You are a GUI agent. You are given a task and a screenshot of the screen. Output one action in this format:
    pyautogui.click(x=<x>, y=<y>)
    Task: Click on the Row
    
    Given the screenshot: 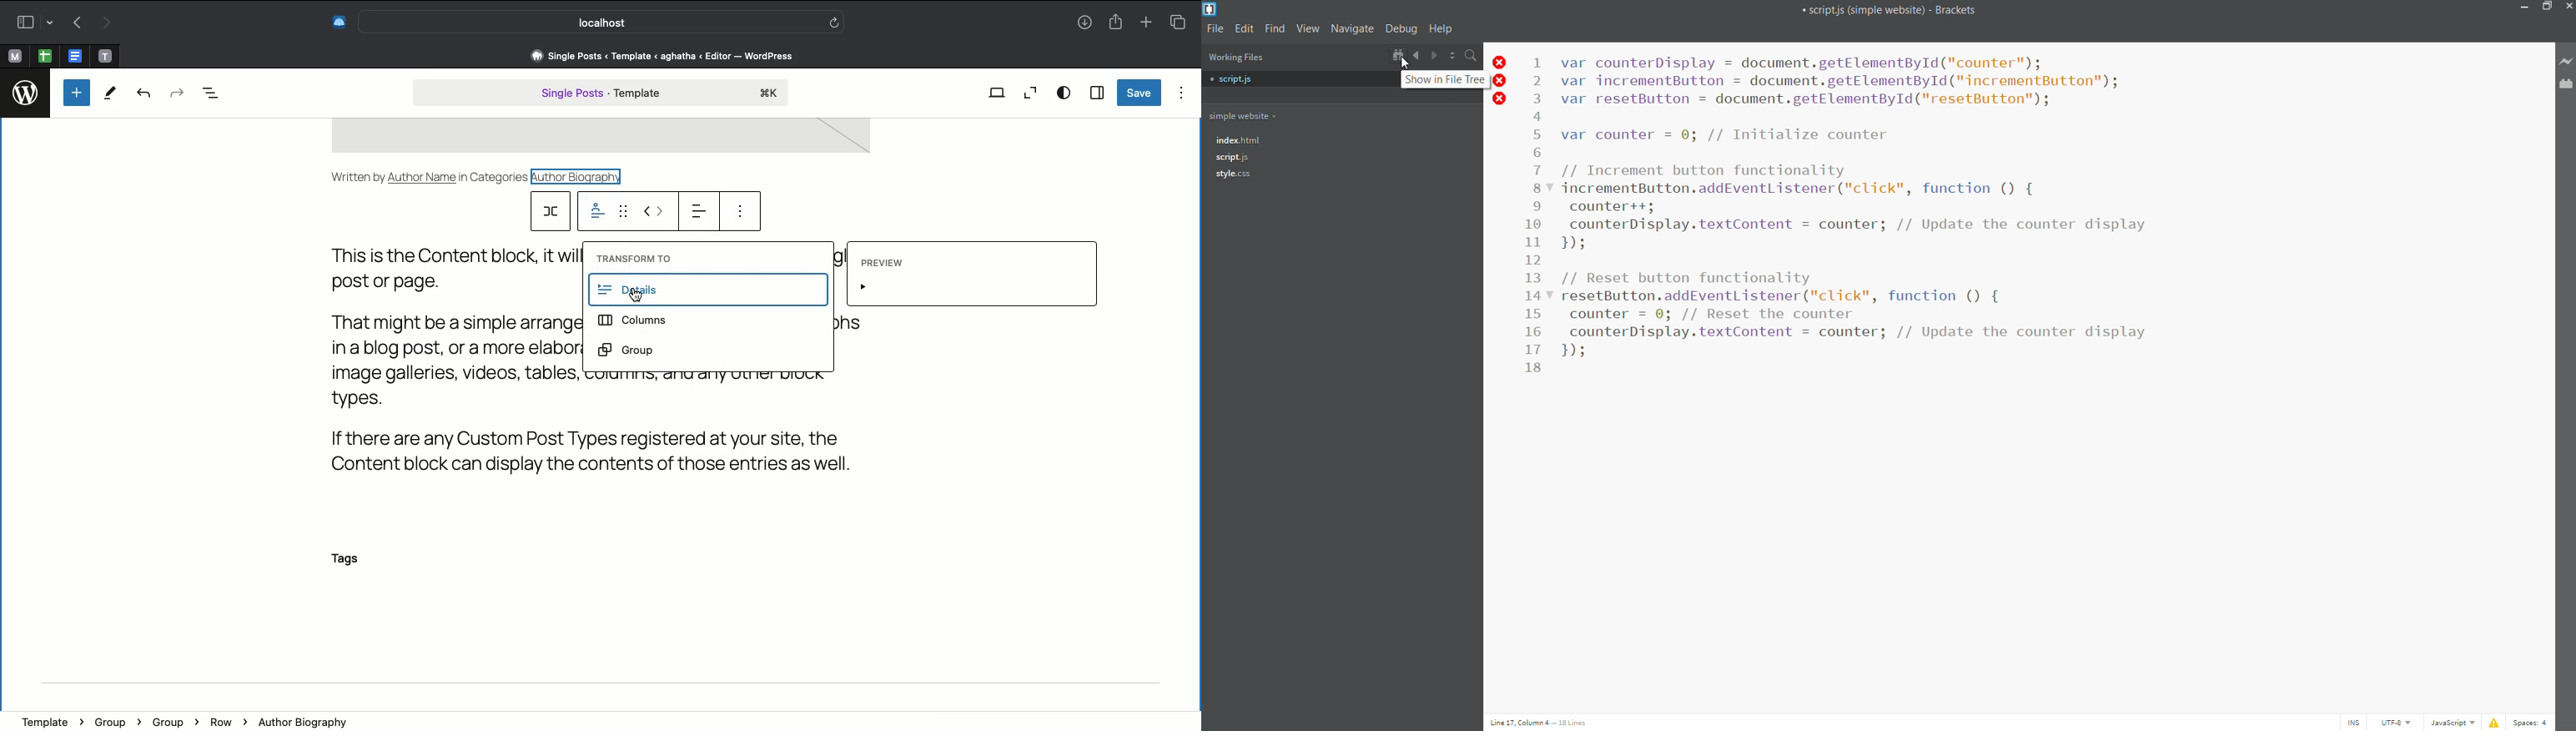 What is the action you would take?
    pyautogui.click(x=227, y=722)
    